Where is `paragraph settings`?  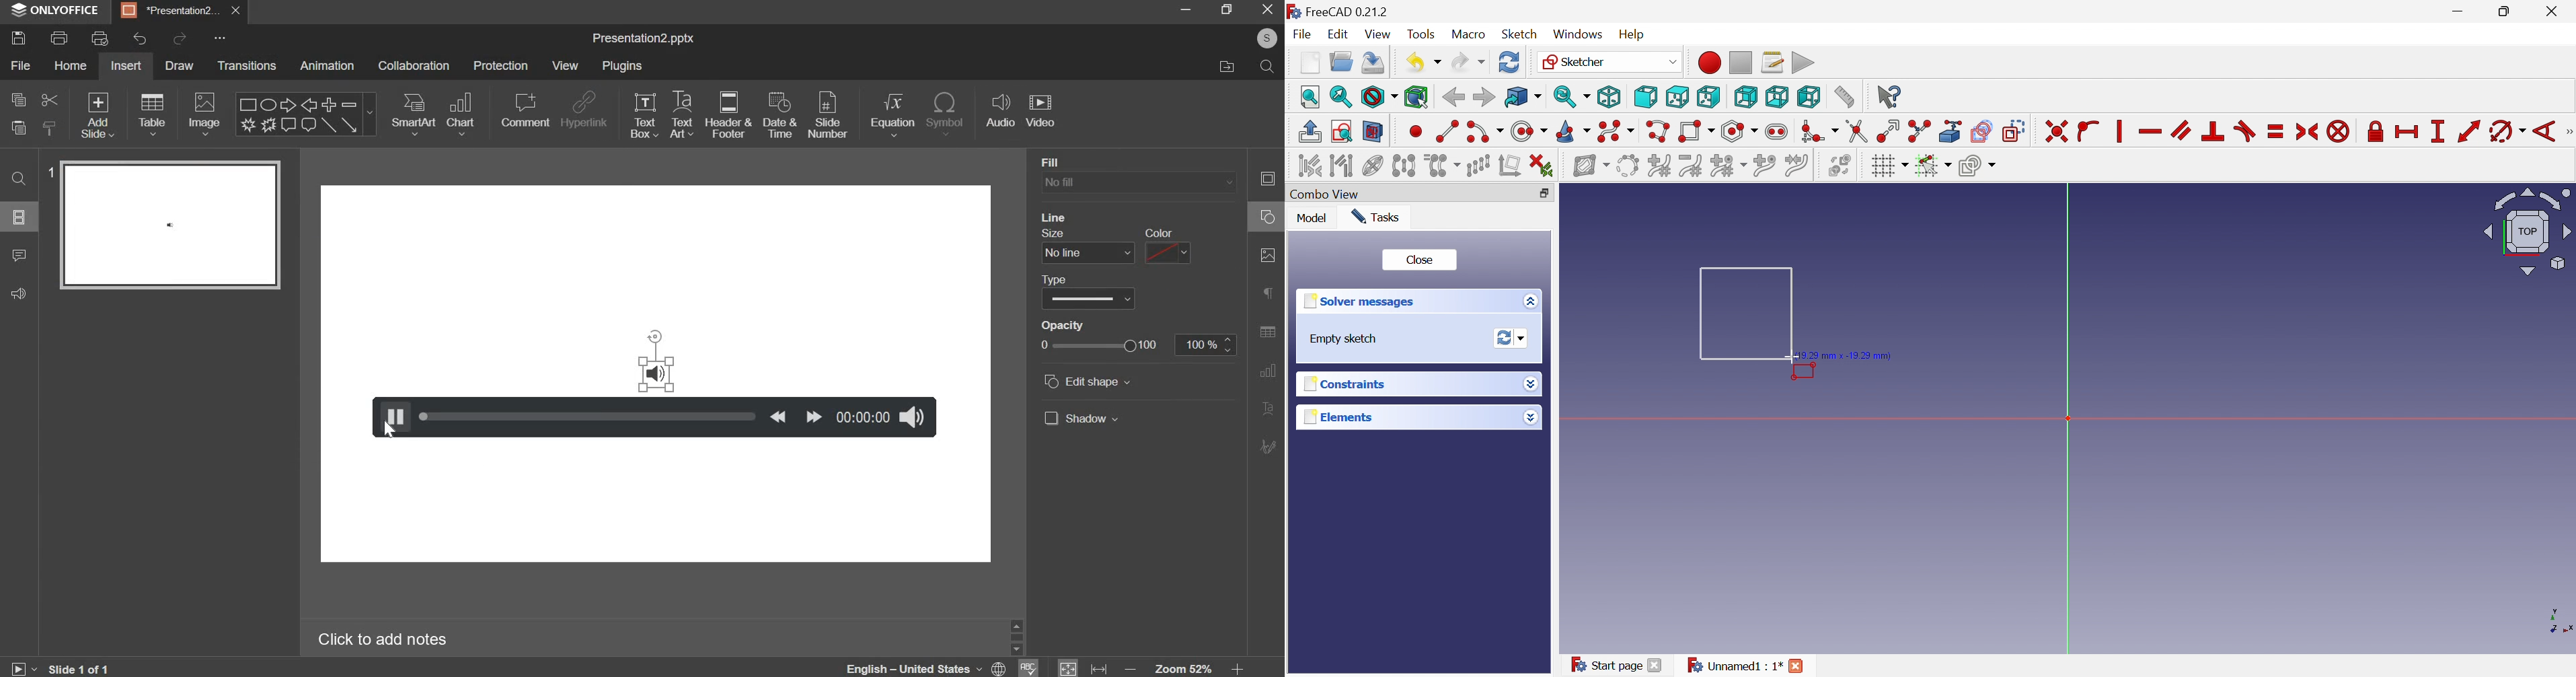 paragraph settings is located at coordinates (1267, 291).